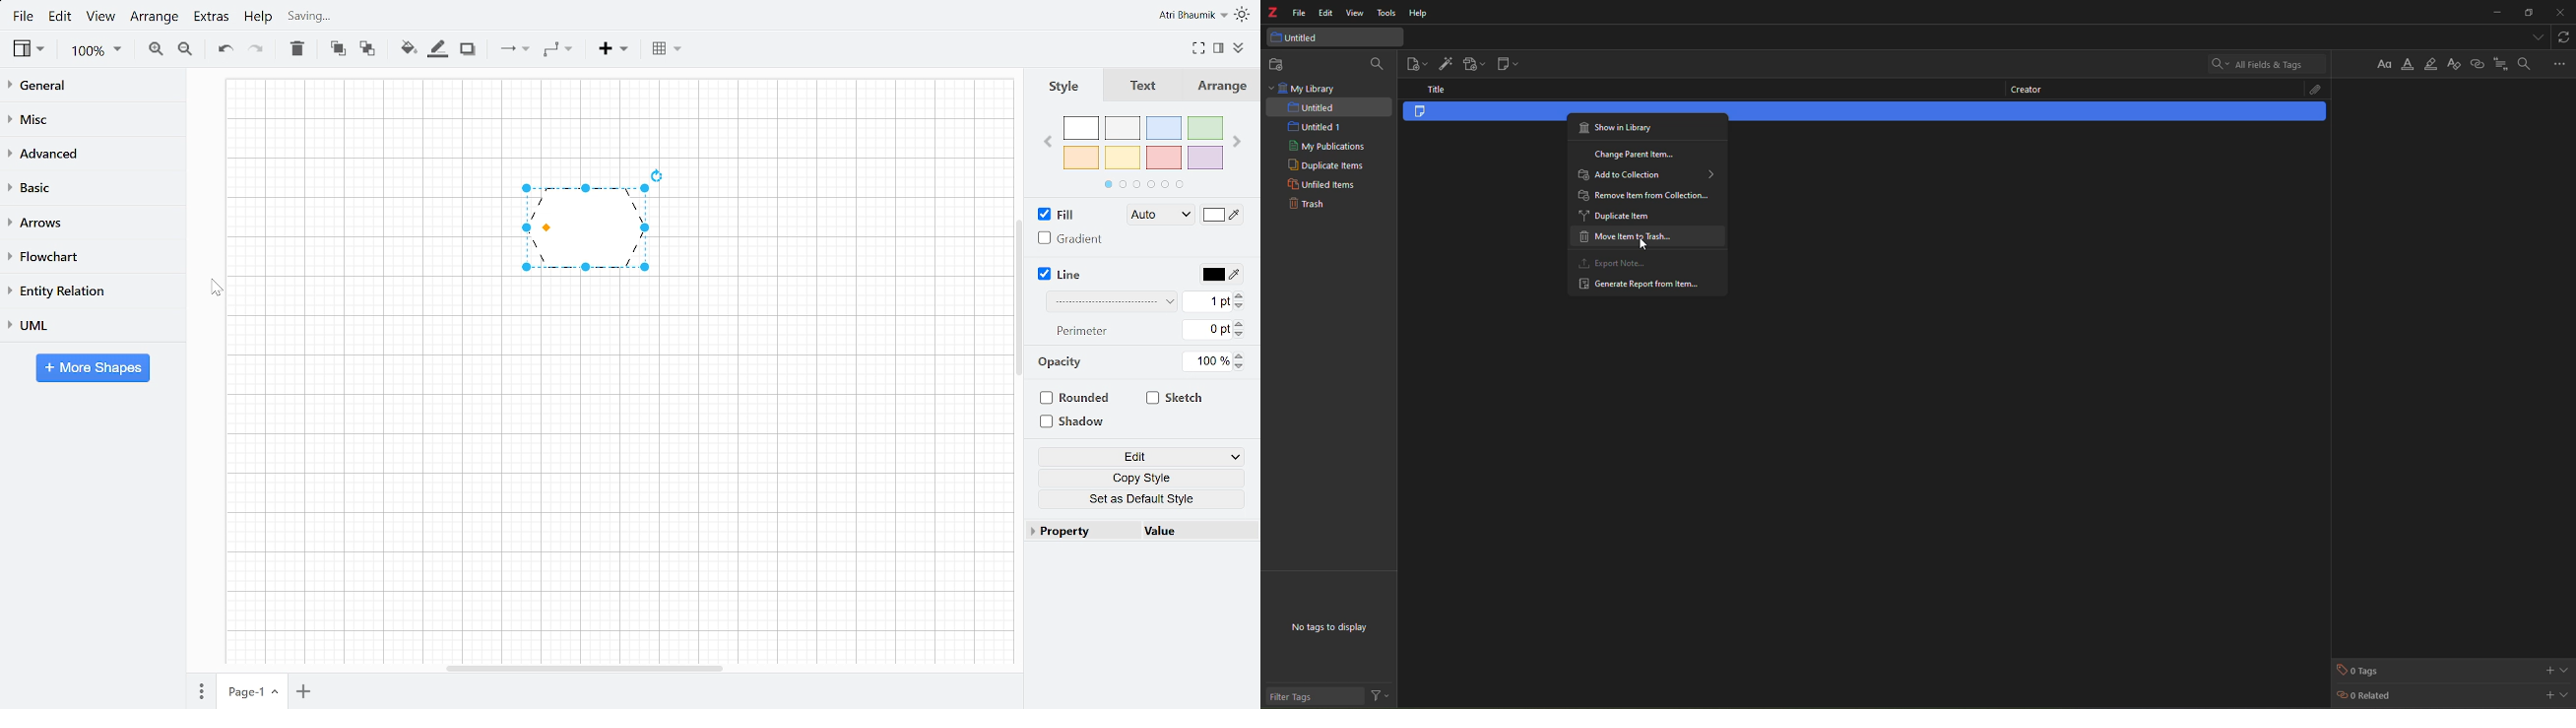  I want to click on view, so click(1354, 13).